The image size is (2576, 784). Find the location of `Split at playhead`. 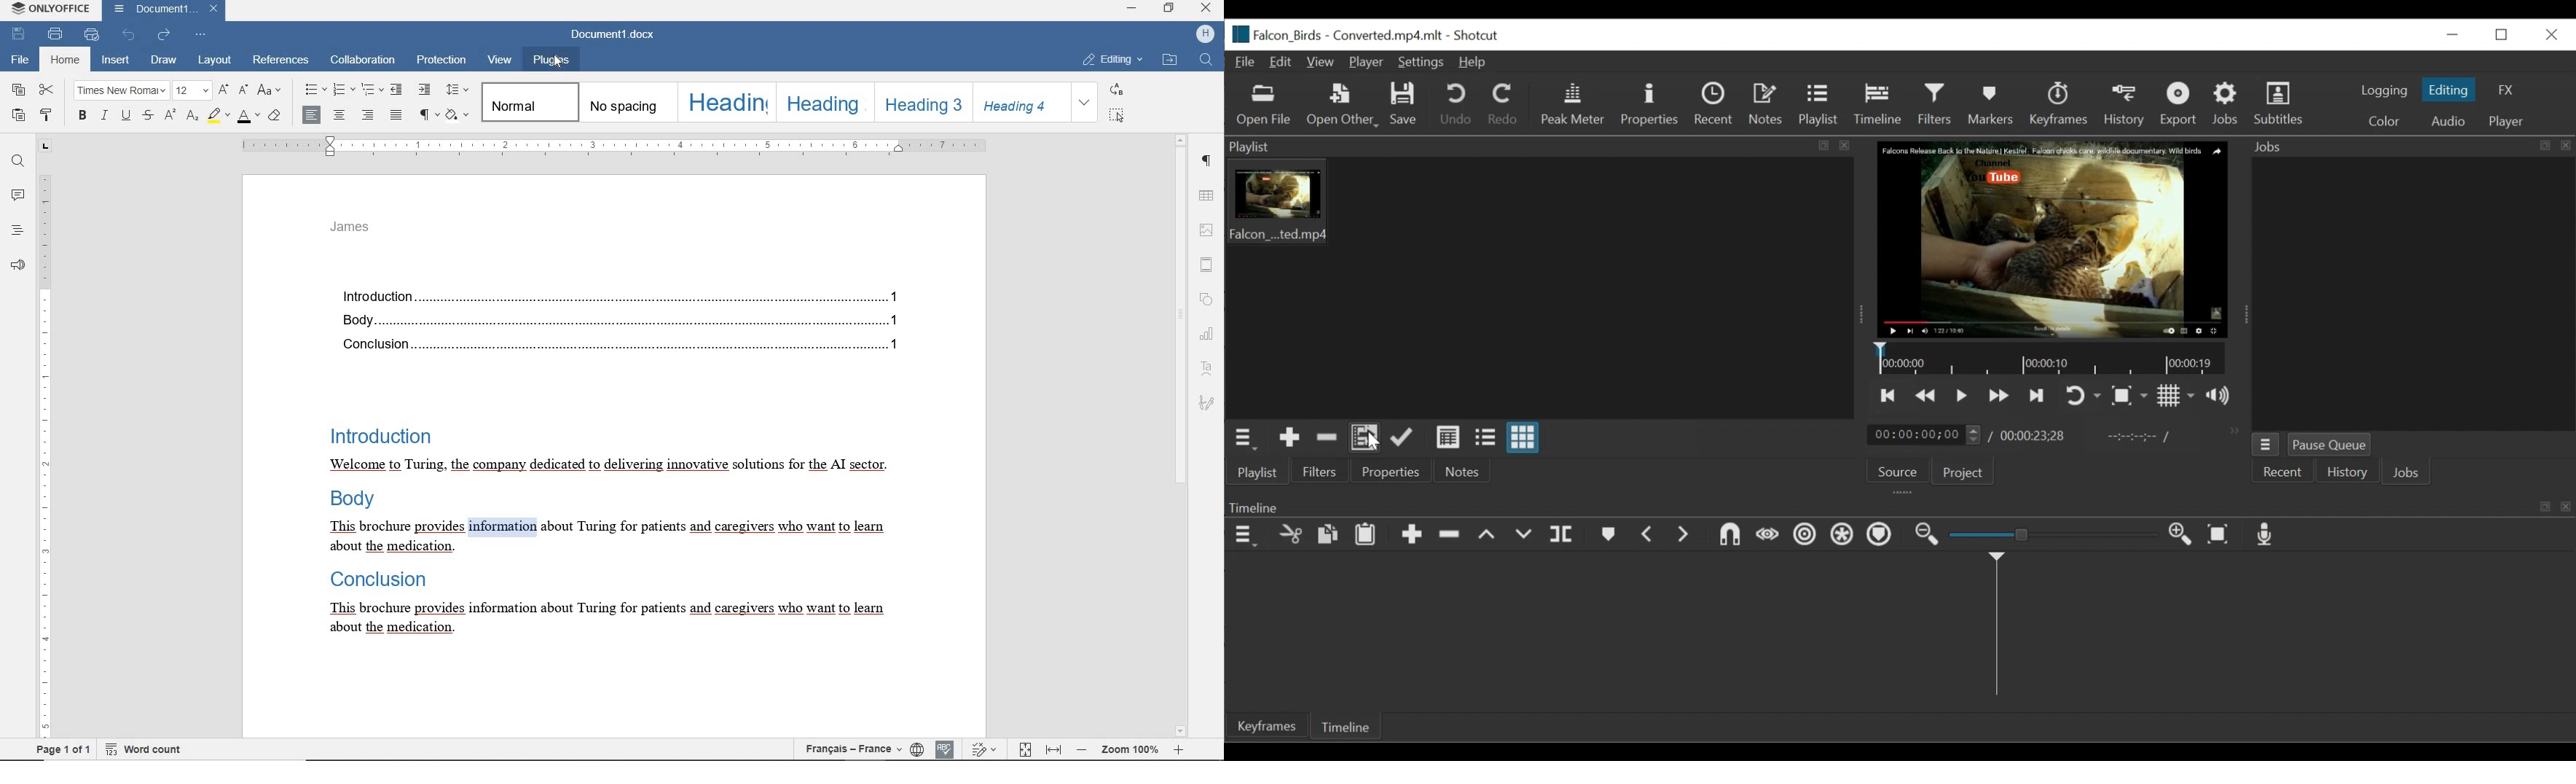

Split at playhead is located at coordinates (1563, 535).